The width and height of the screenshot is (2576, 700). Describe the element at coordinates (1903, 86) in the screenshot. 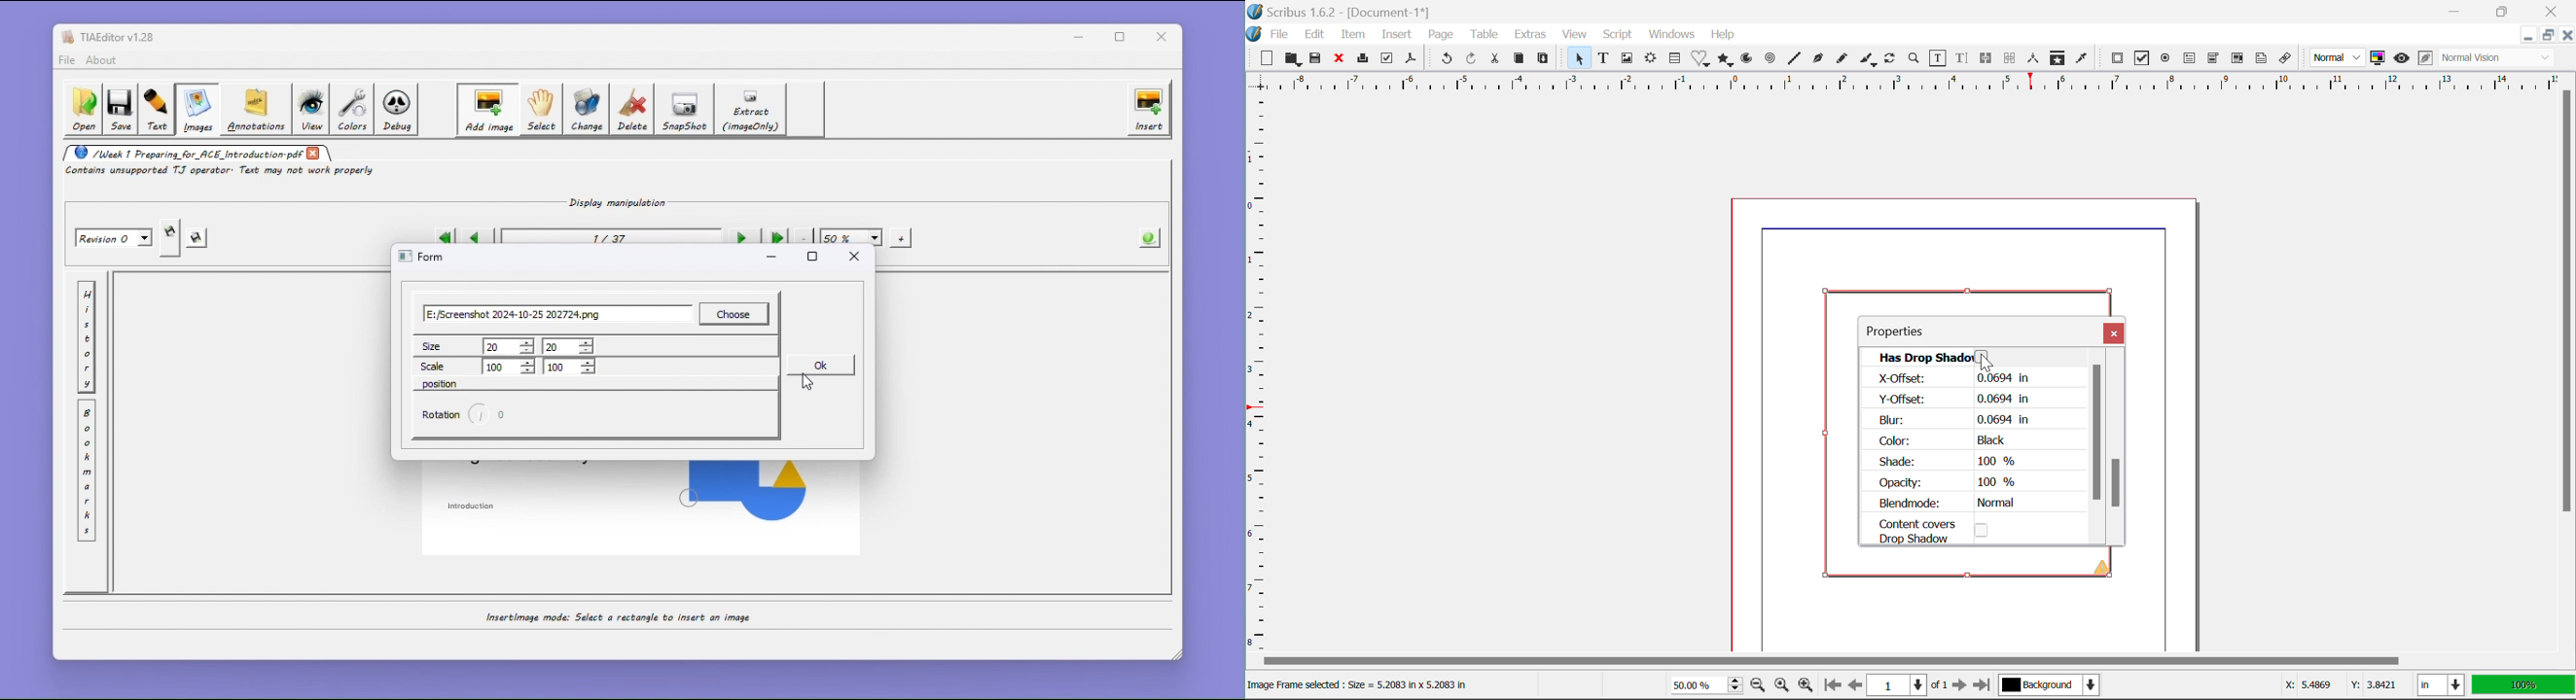

I see `Vertical Page Margins` at that location.